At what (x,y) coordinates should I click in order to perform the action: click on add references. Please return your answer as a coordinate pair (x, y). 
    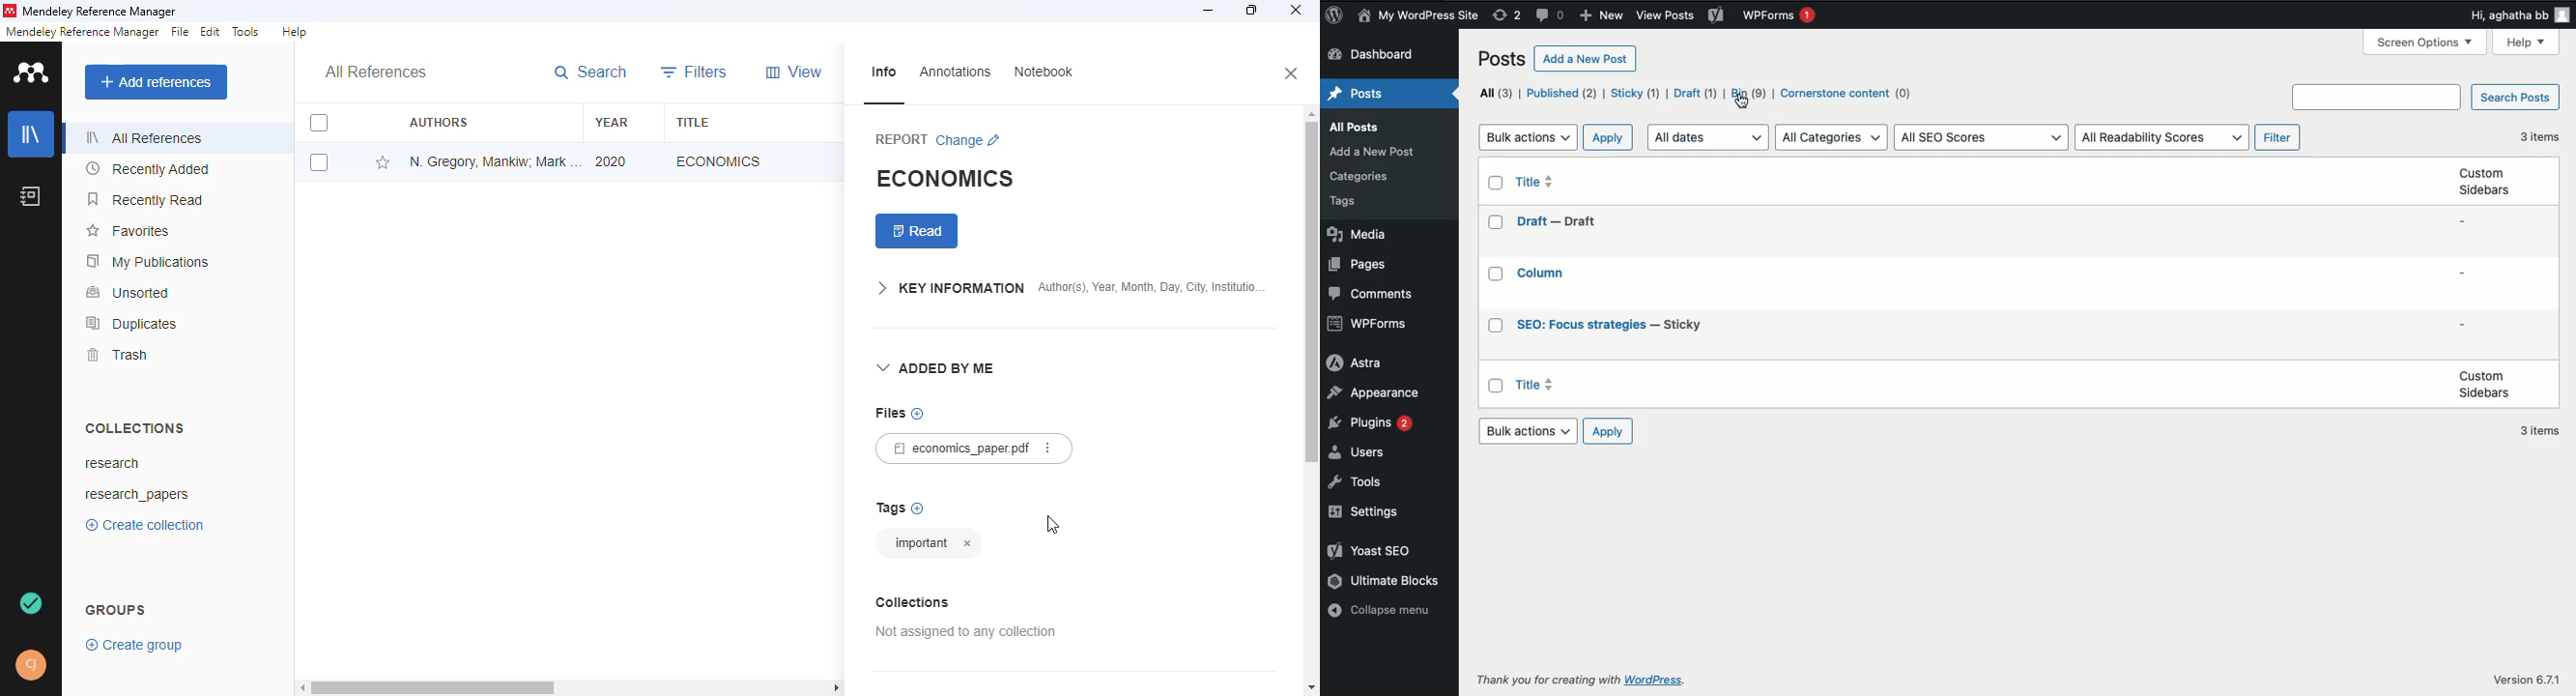
    Looking at the image, I should click on (157, 81).